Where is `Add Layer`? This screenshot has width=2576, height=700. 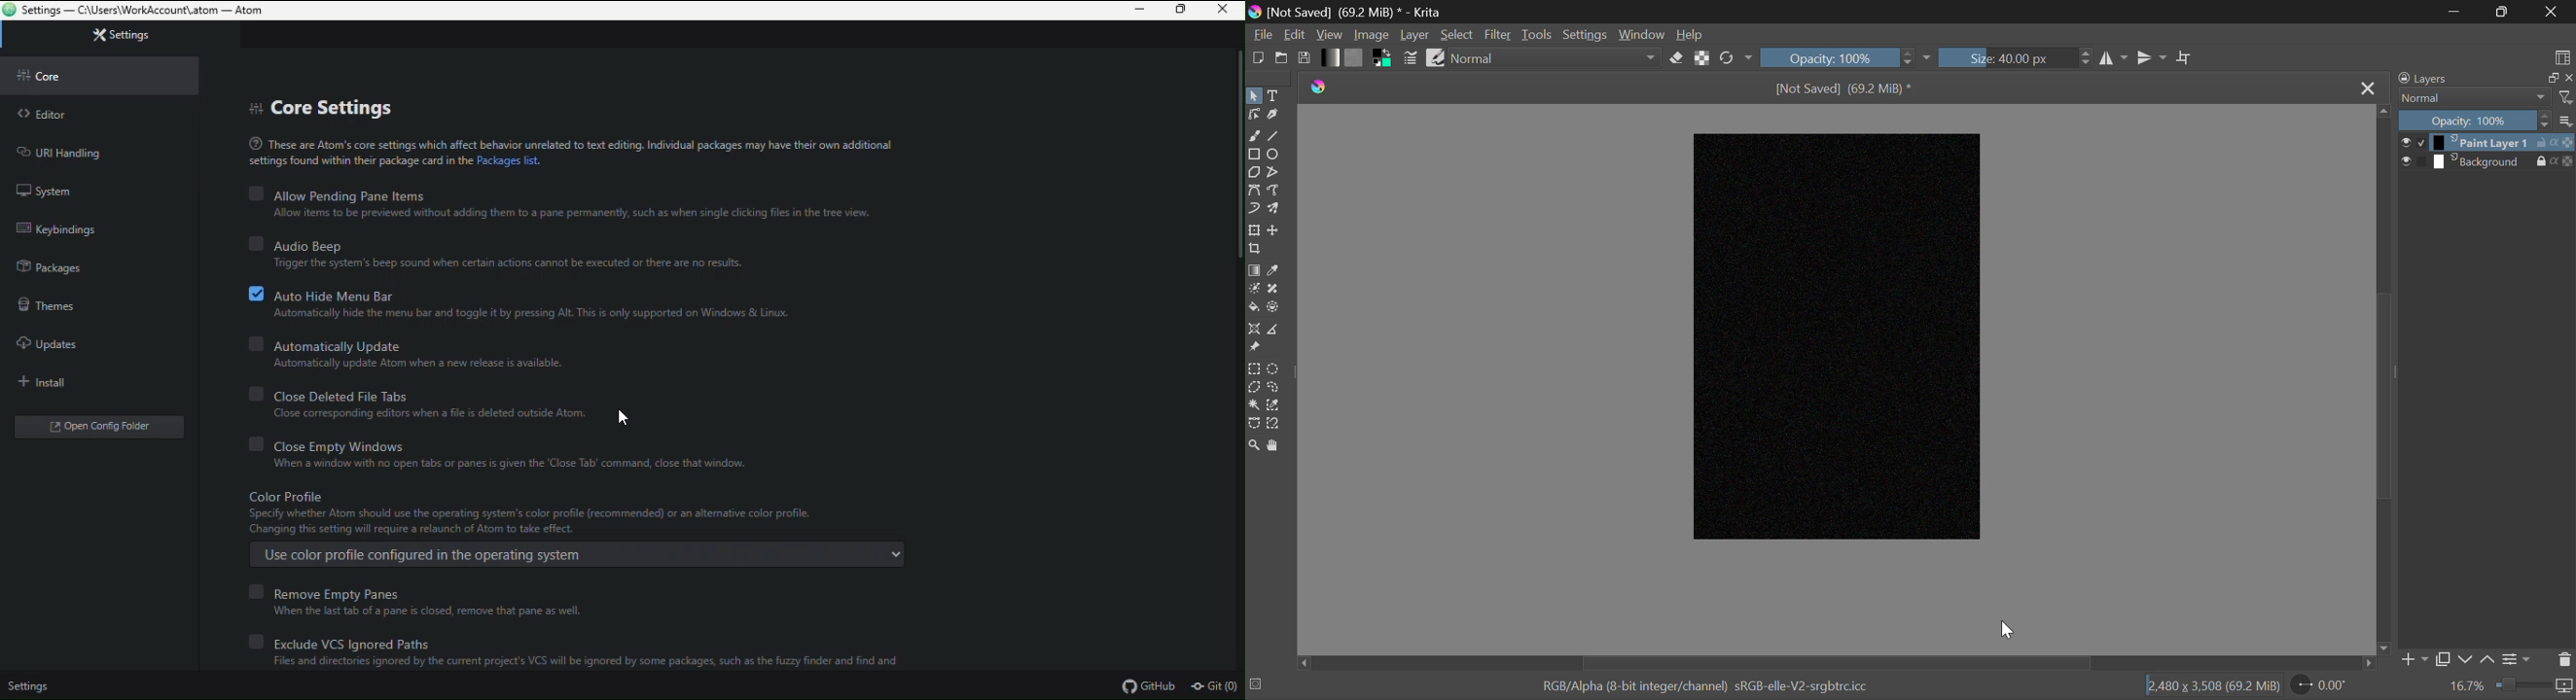 Add Layer is located at coordinates (2413, 659).